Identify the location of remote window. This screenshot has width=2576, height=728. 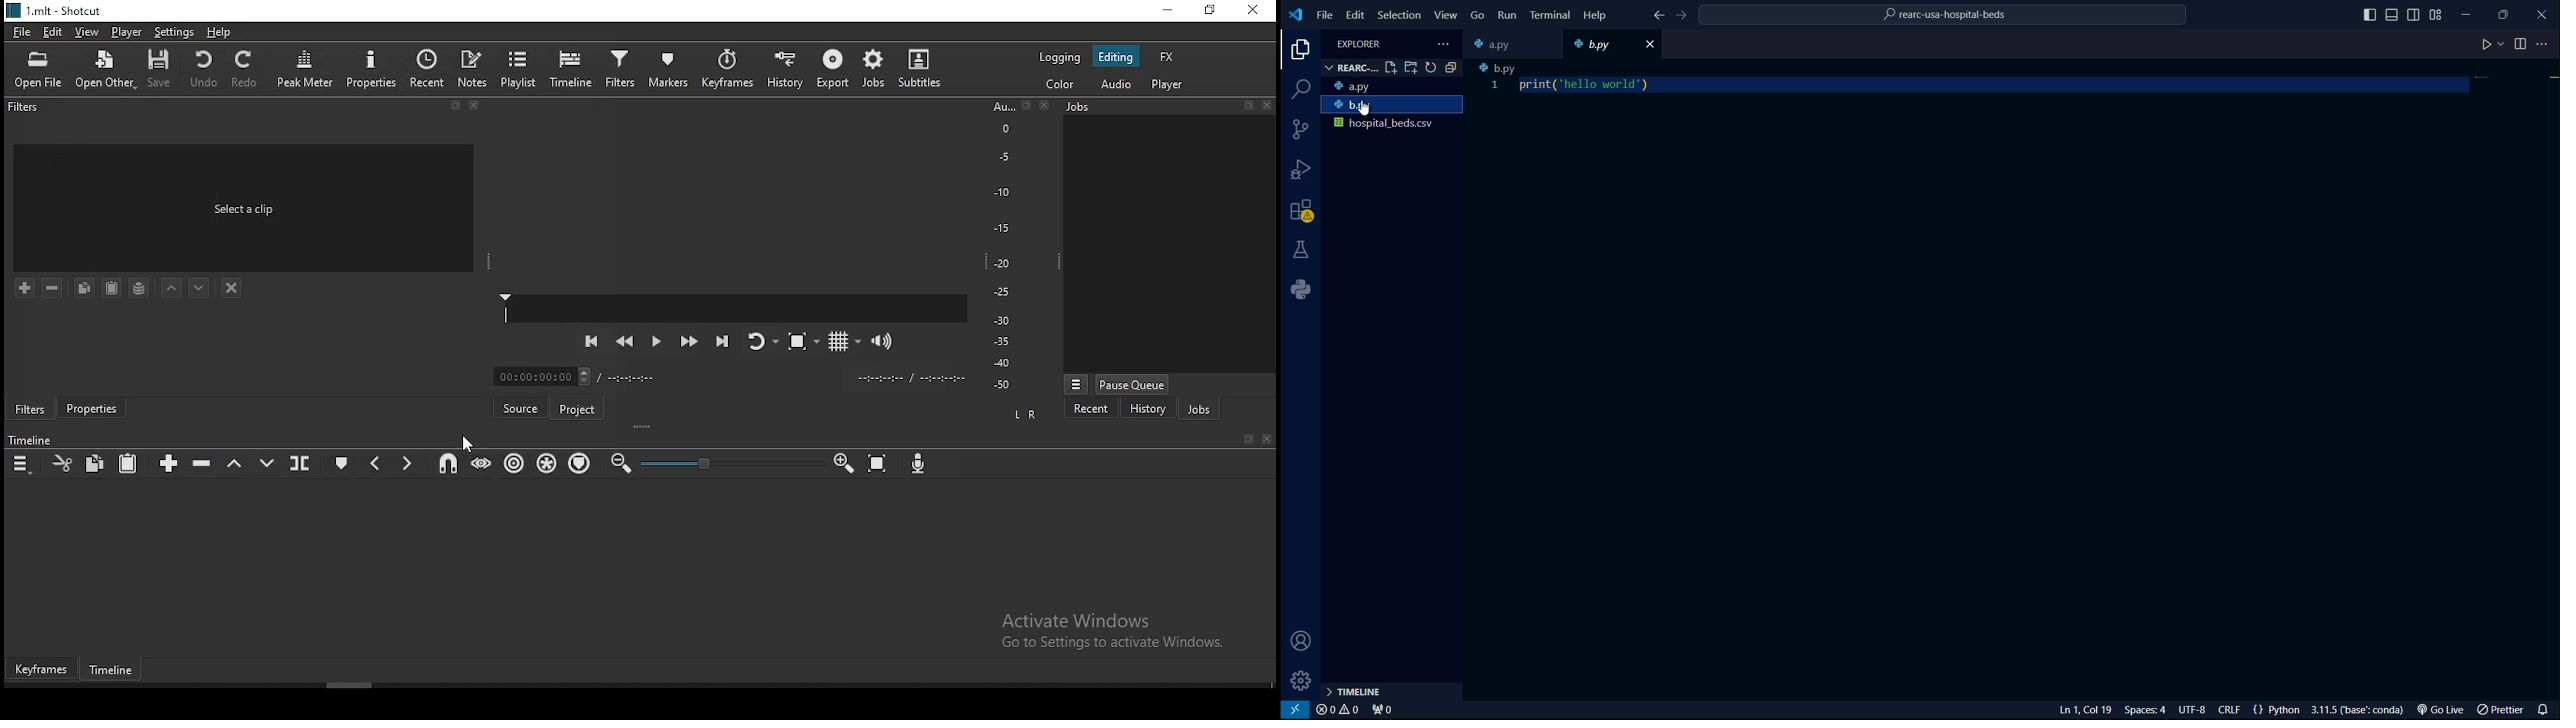
(1296, 710).